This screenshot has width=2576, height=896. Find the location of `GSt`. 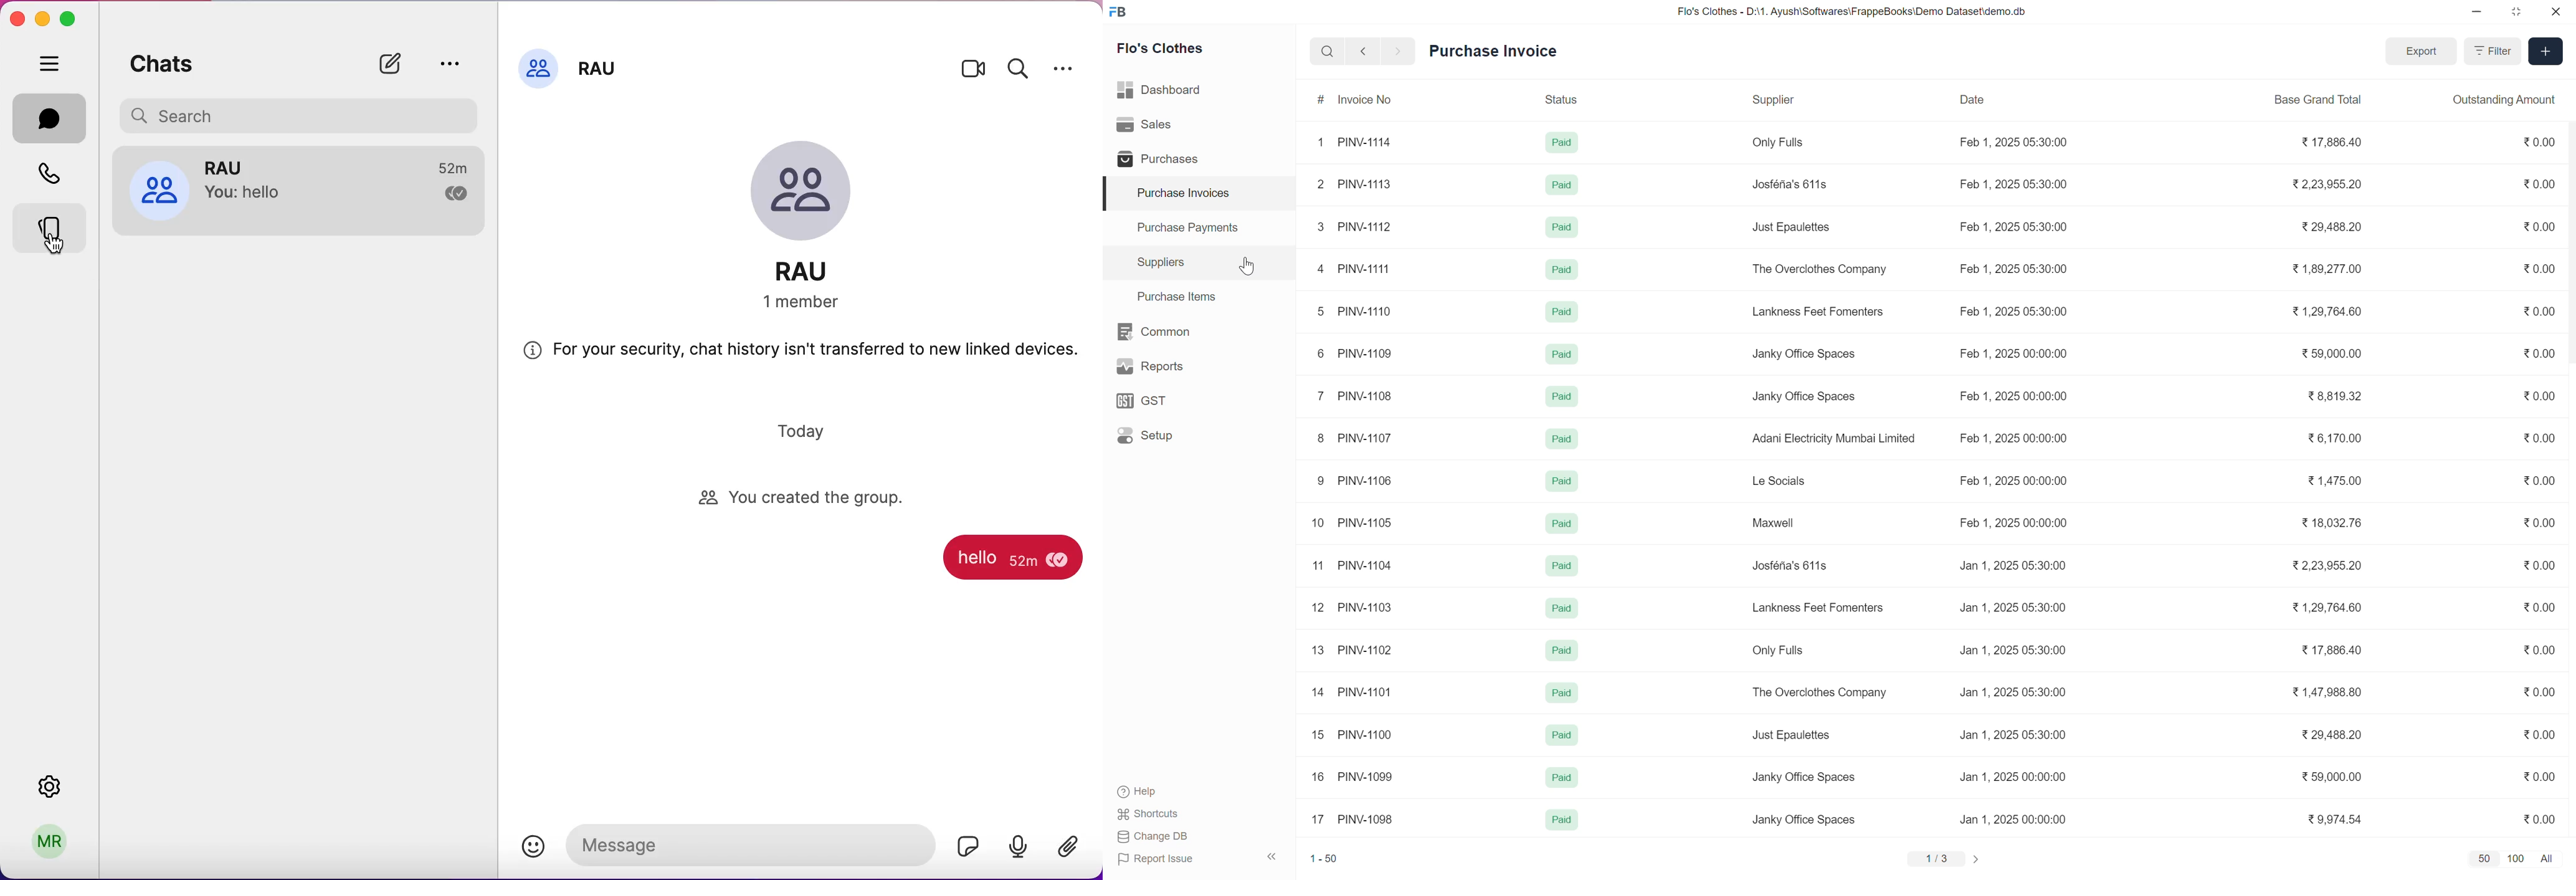

GSt is located at coordinates (1144, 401).